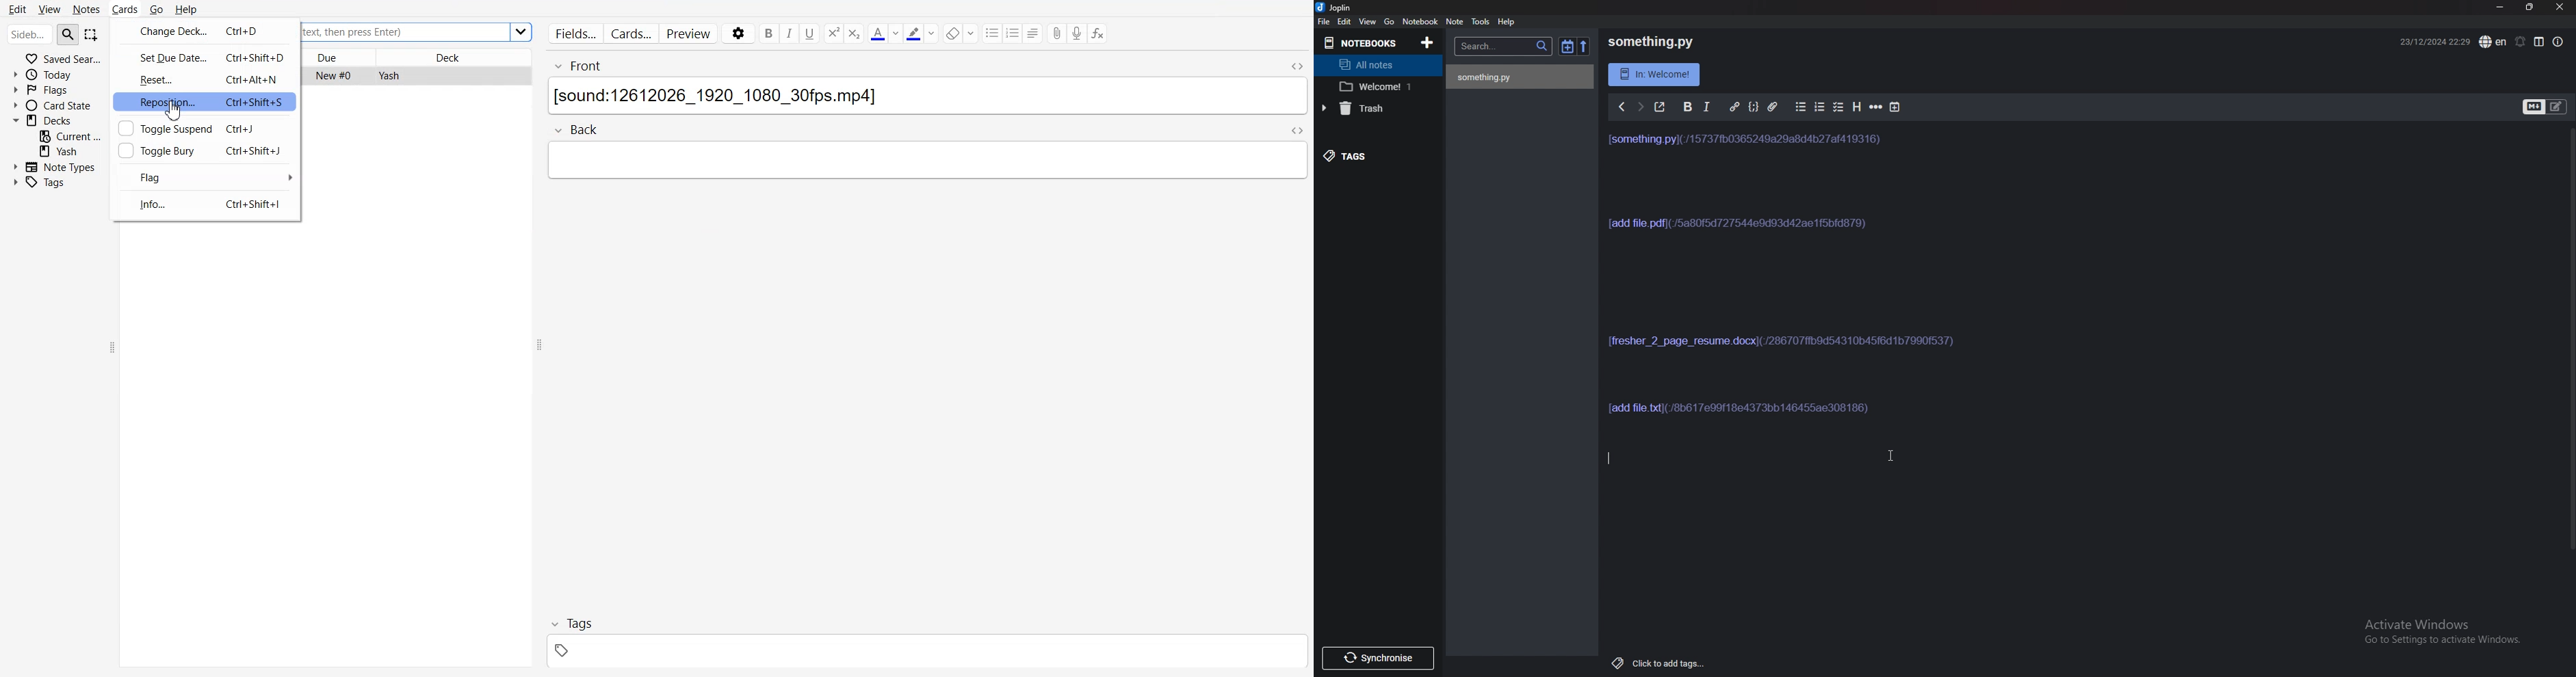  Describe the element at coordinates (1514, 76) in the screenshot. I see `something.py` at that location.